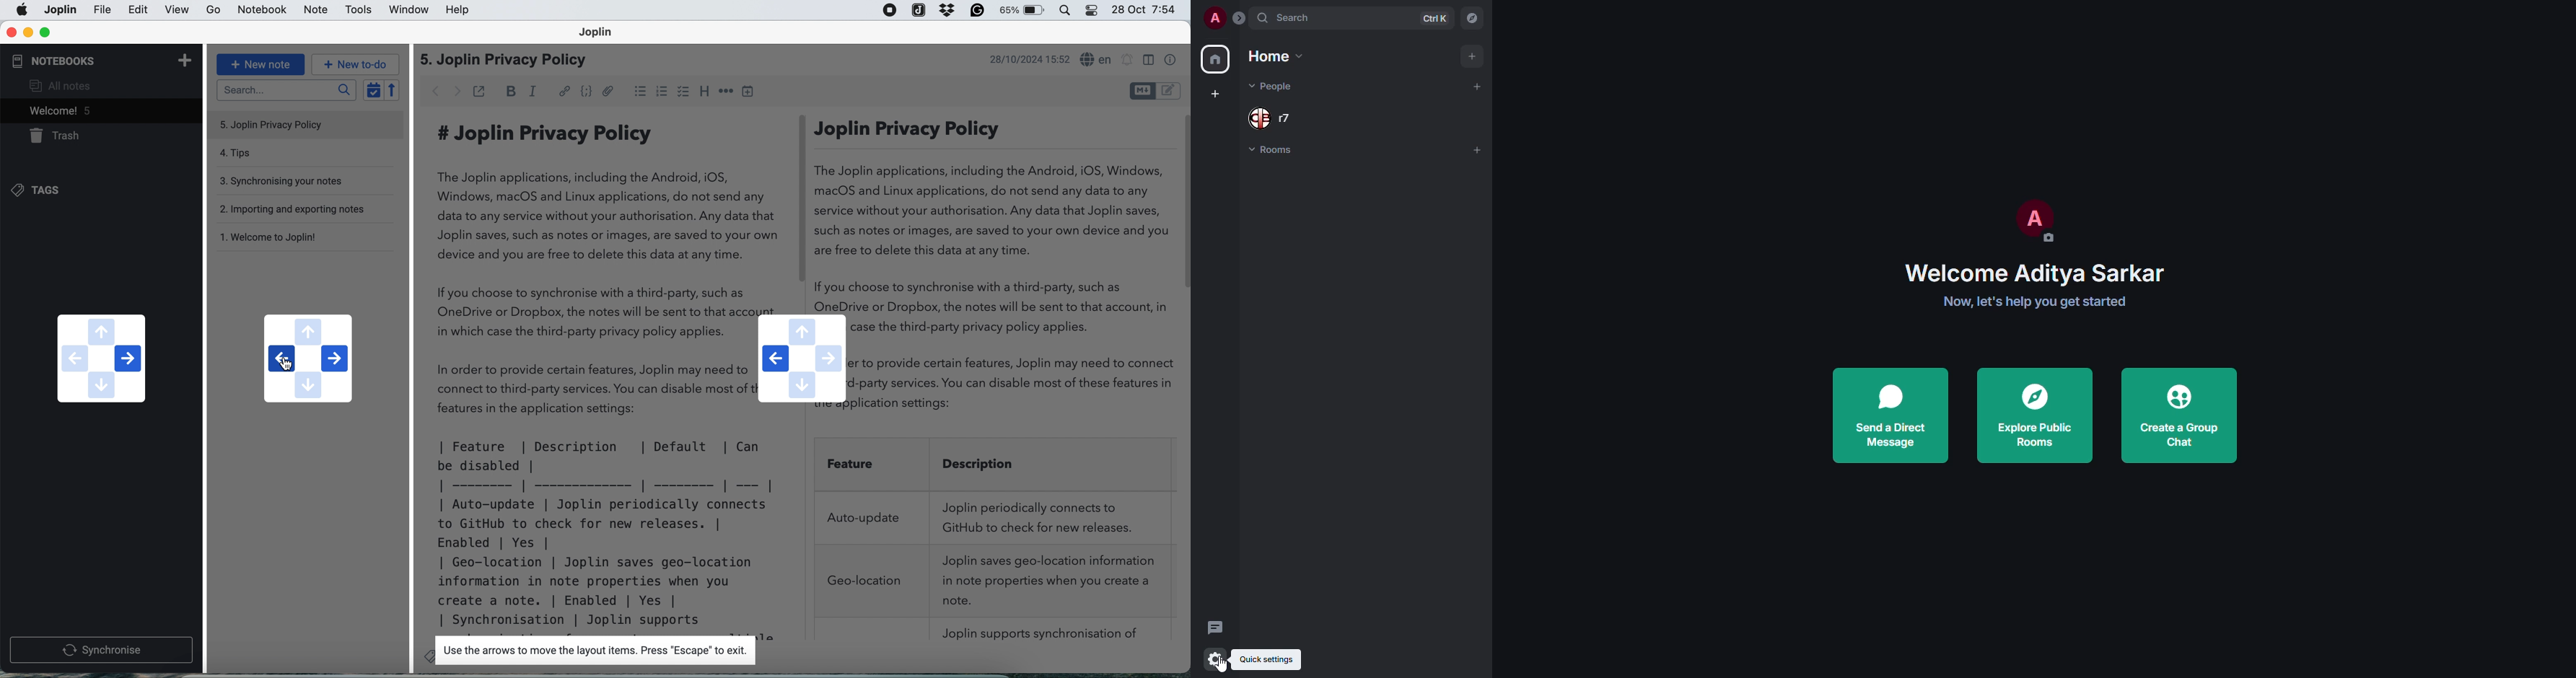 The height and width of the screenshot is (700, 2576). Describe the element at coordinates (2036, 415) in the screenshot. I see `explore public rooms` at that location.